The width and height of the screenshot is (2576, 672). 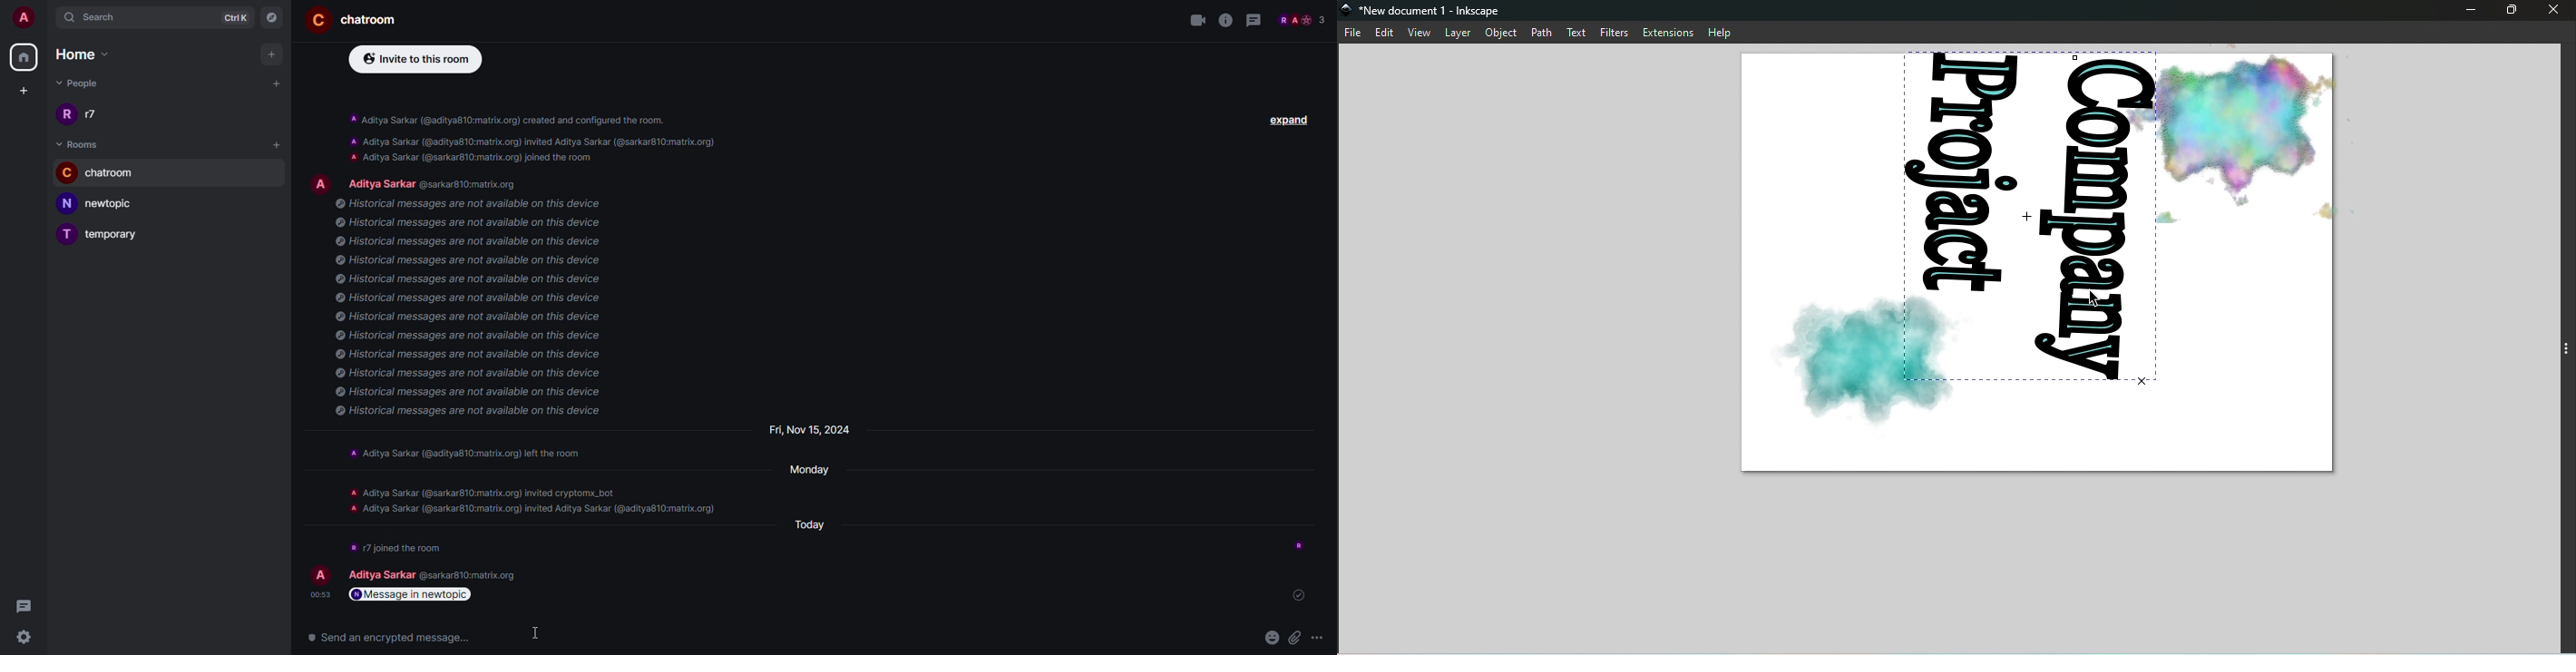 What do you see at coordinates (2471, 12) in the screenshot?
I see `Minimize` at bounding box center [2471, 12].